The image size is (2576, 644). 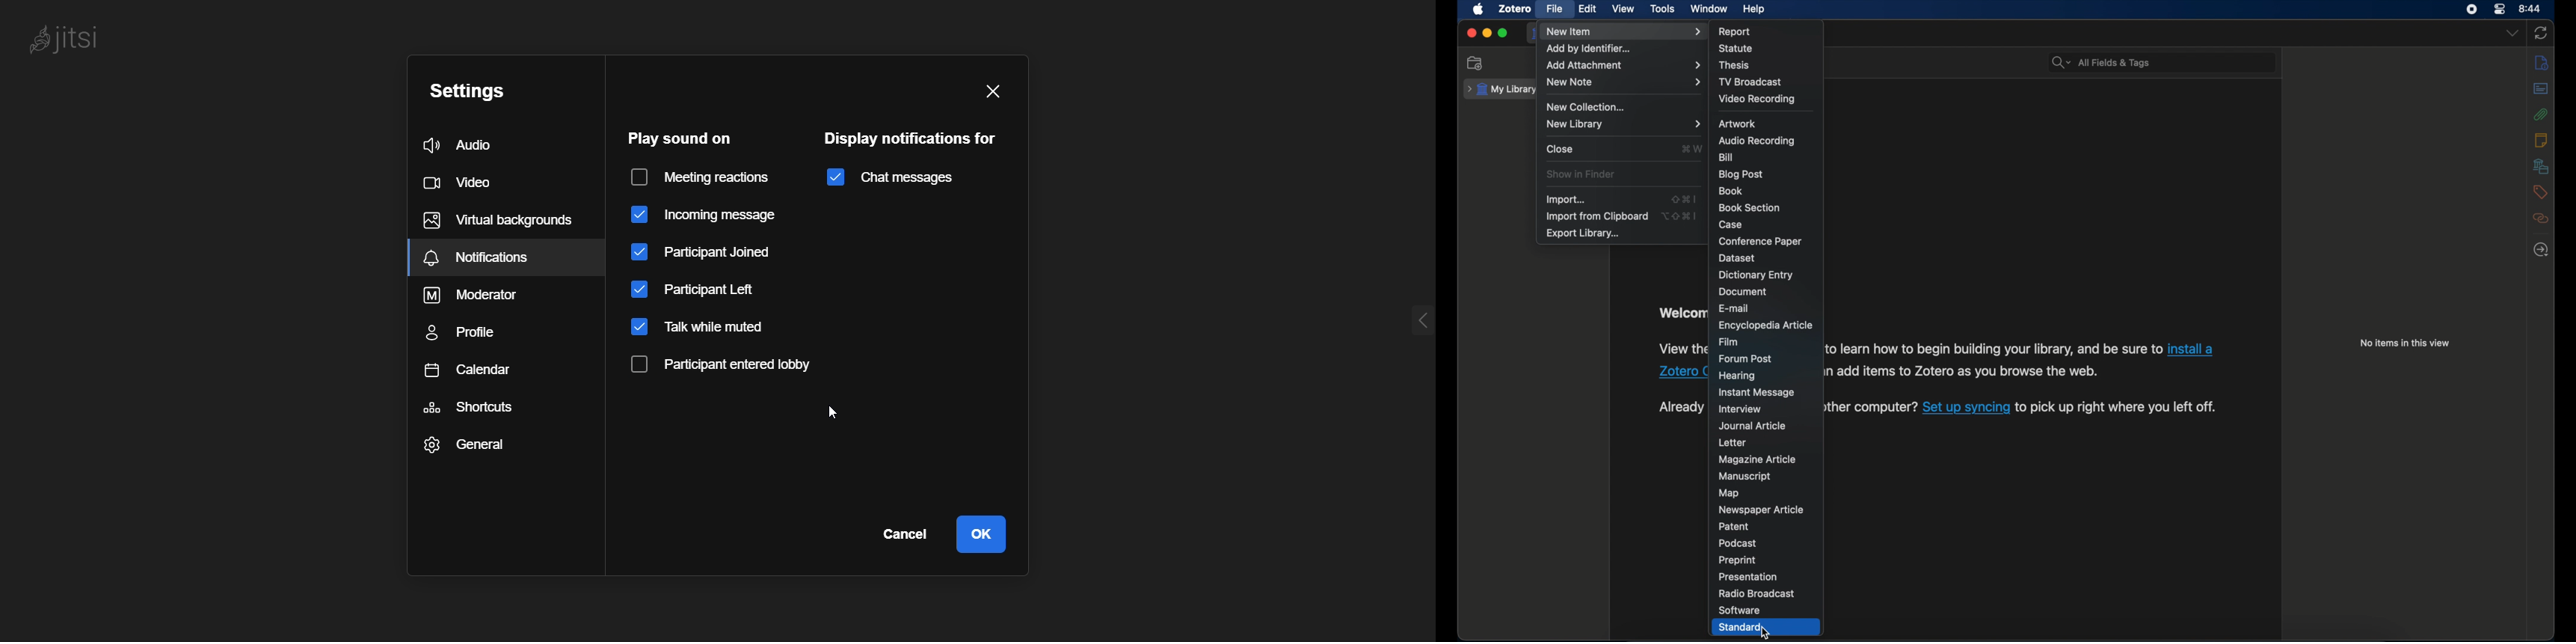 I want to click on cursor, so click(x=1765, y=633).